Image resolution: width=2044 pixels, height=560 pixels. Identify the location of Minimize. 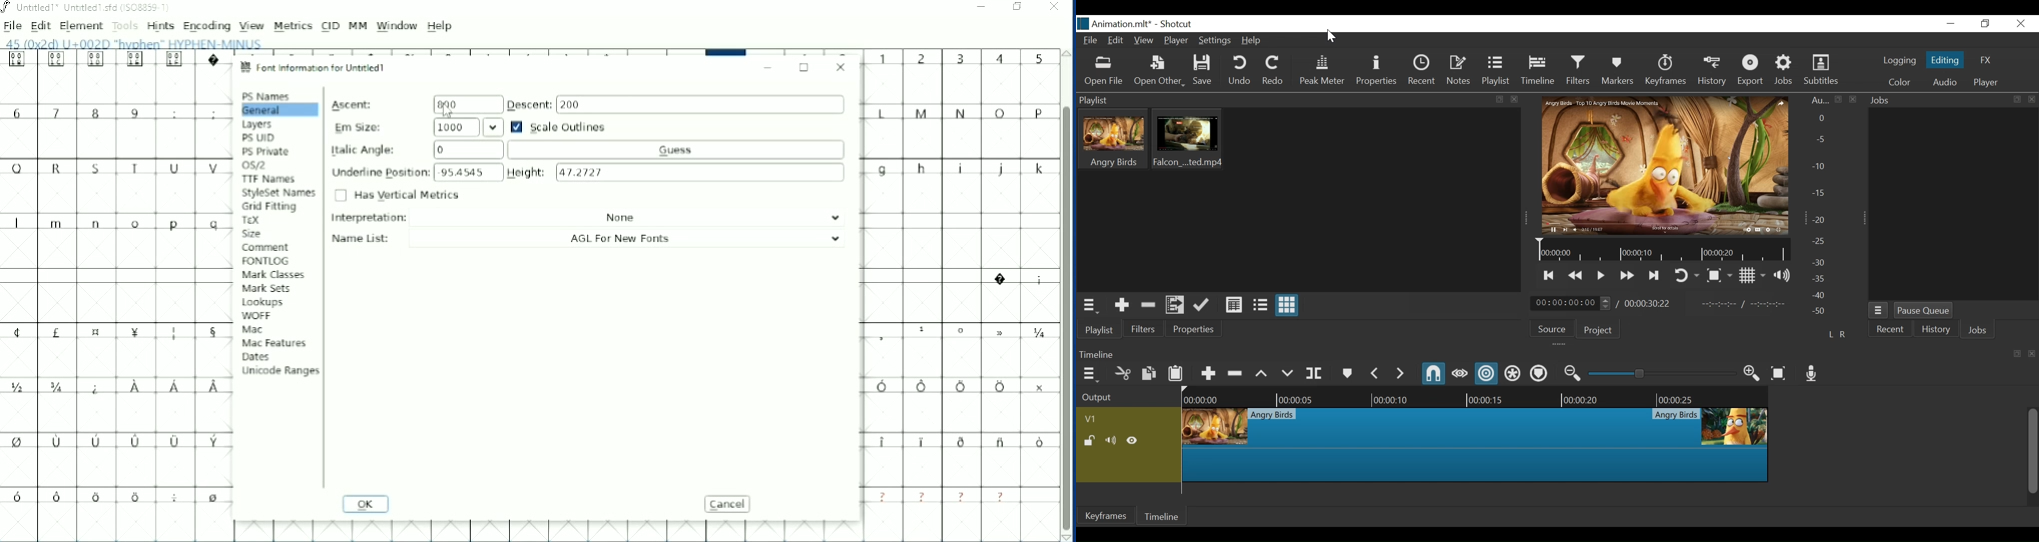
(983, 8).